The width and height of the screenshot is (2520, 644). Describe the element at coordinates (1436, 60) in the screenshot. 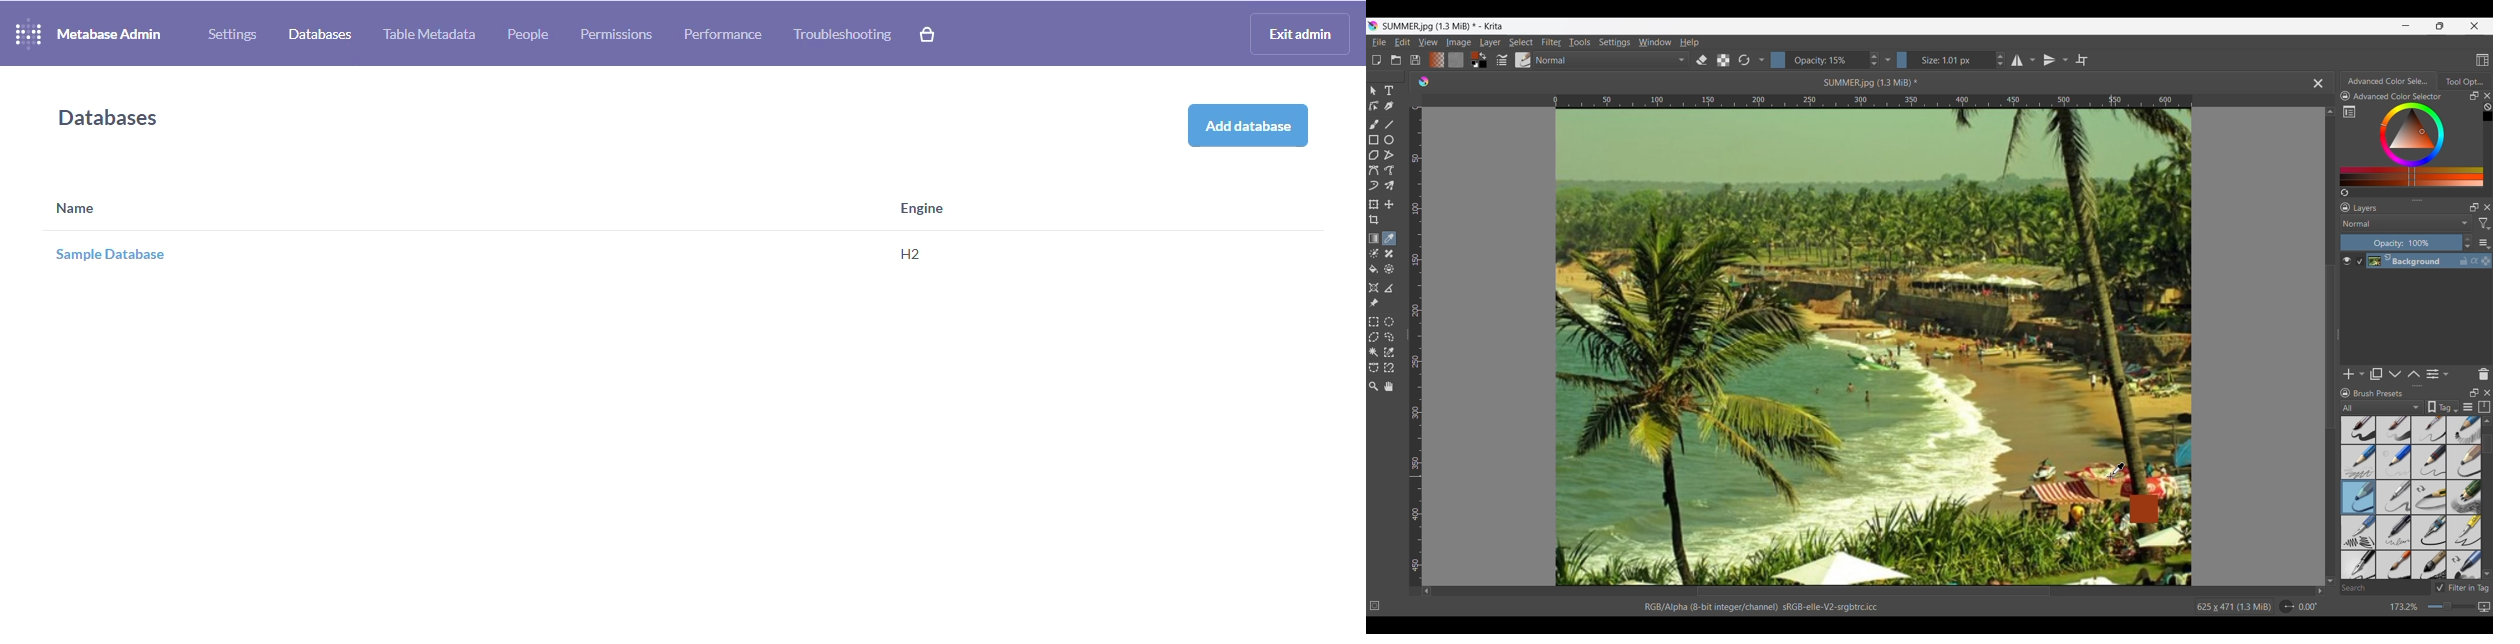

I see `Fill gradients` at that location.